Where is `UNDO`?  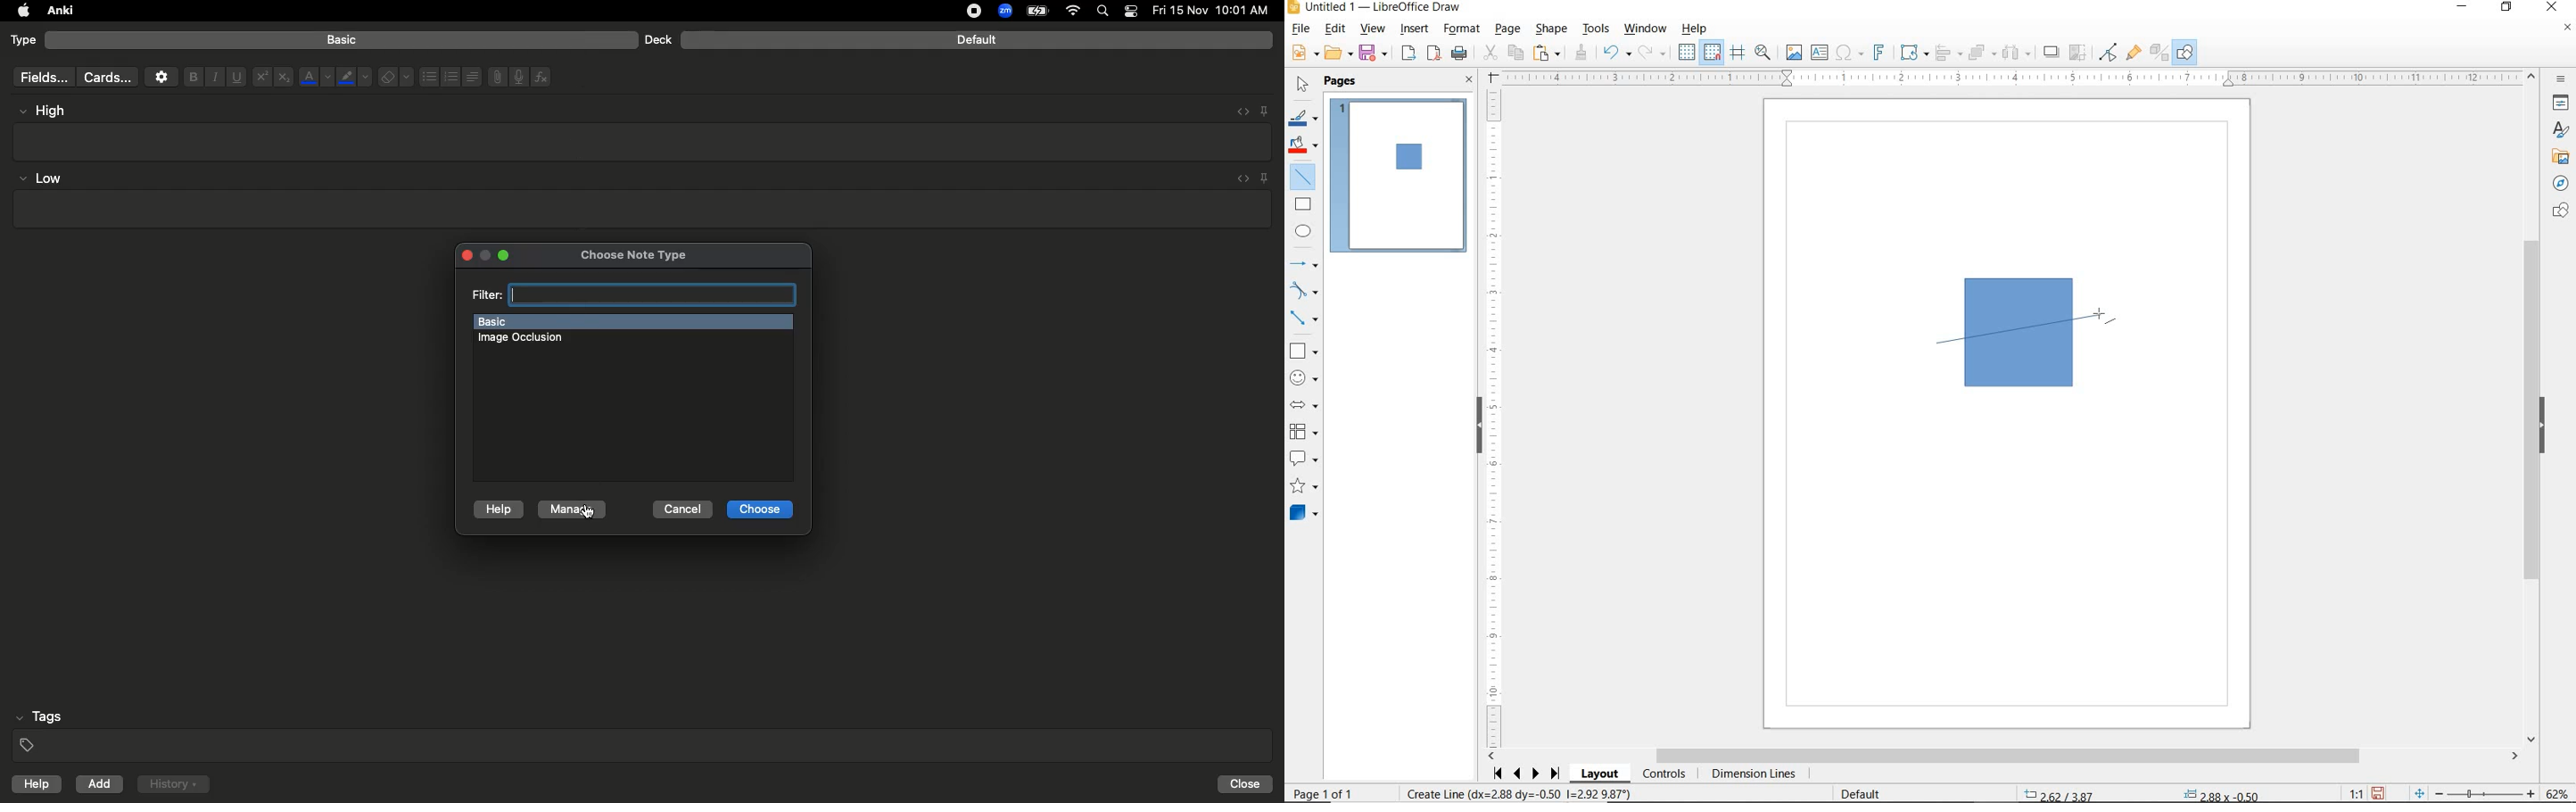
UNDO is located at coordinates (1617, 54).